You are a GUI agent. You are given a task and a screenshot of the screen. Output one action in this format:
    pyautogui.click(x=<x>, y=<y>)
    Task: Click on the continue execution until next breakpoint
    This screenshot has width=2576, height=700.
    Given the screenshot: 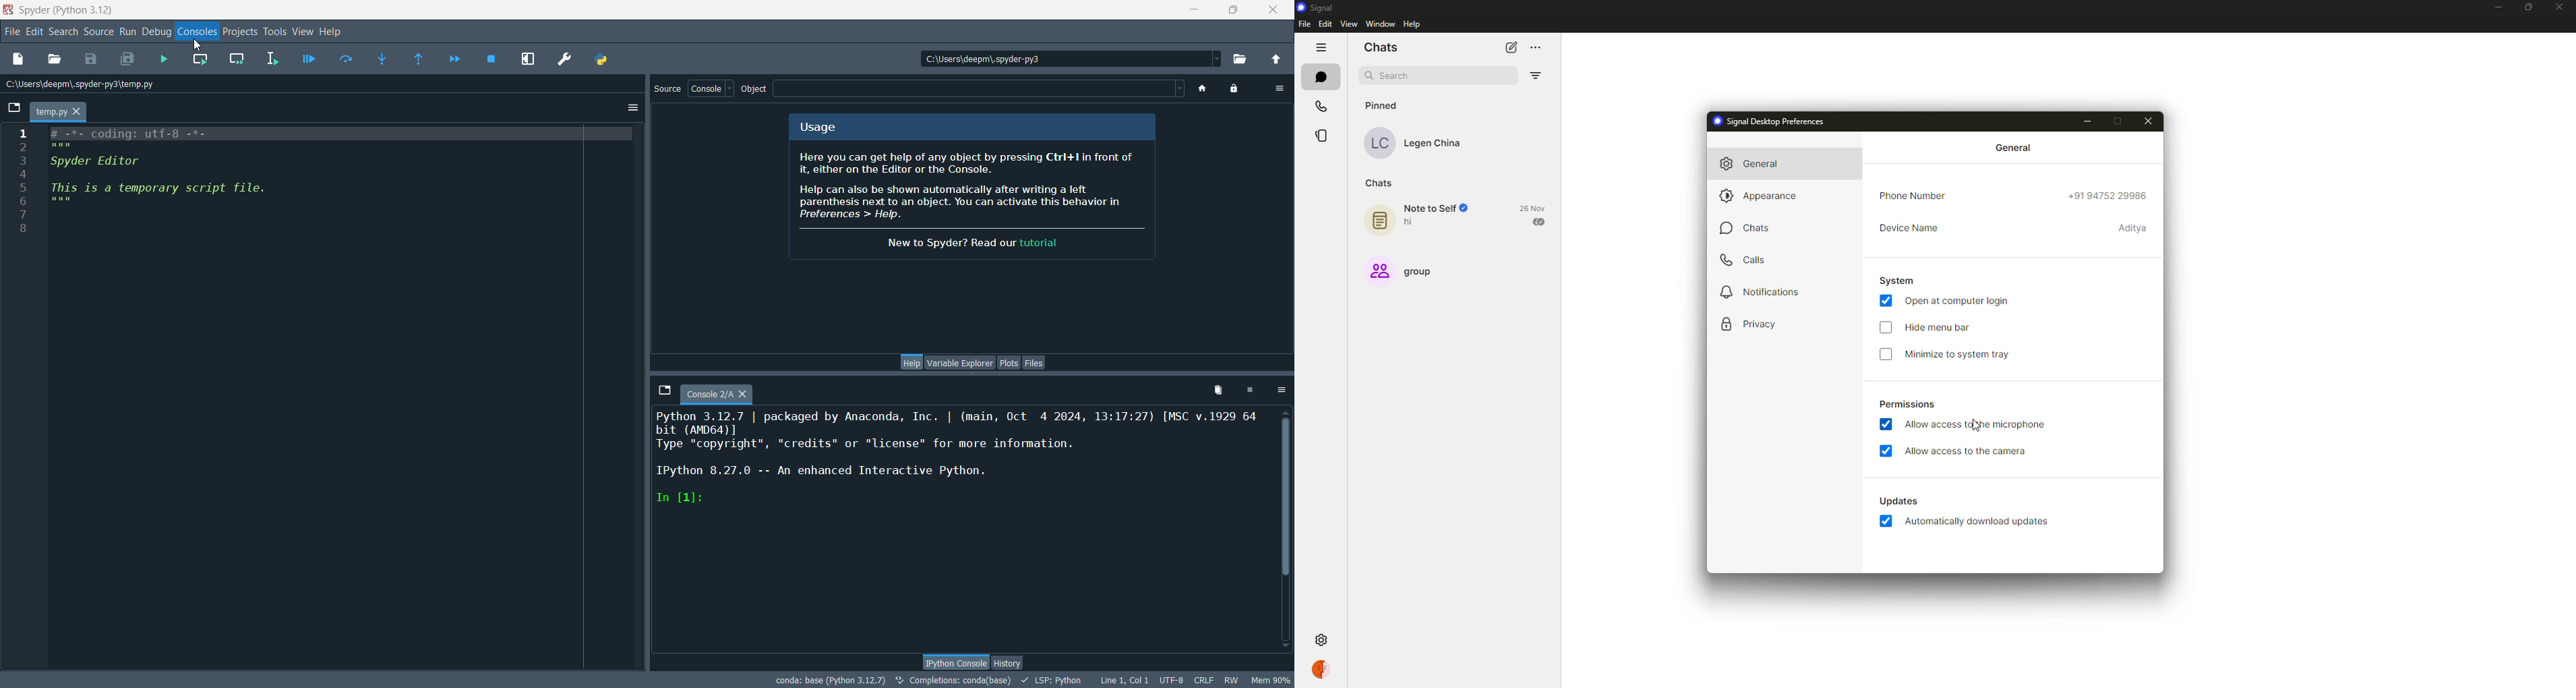 What is the action you would take?
    pyautogui.click(x=454, y=59)
    